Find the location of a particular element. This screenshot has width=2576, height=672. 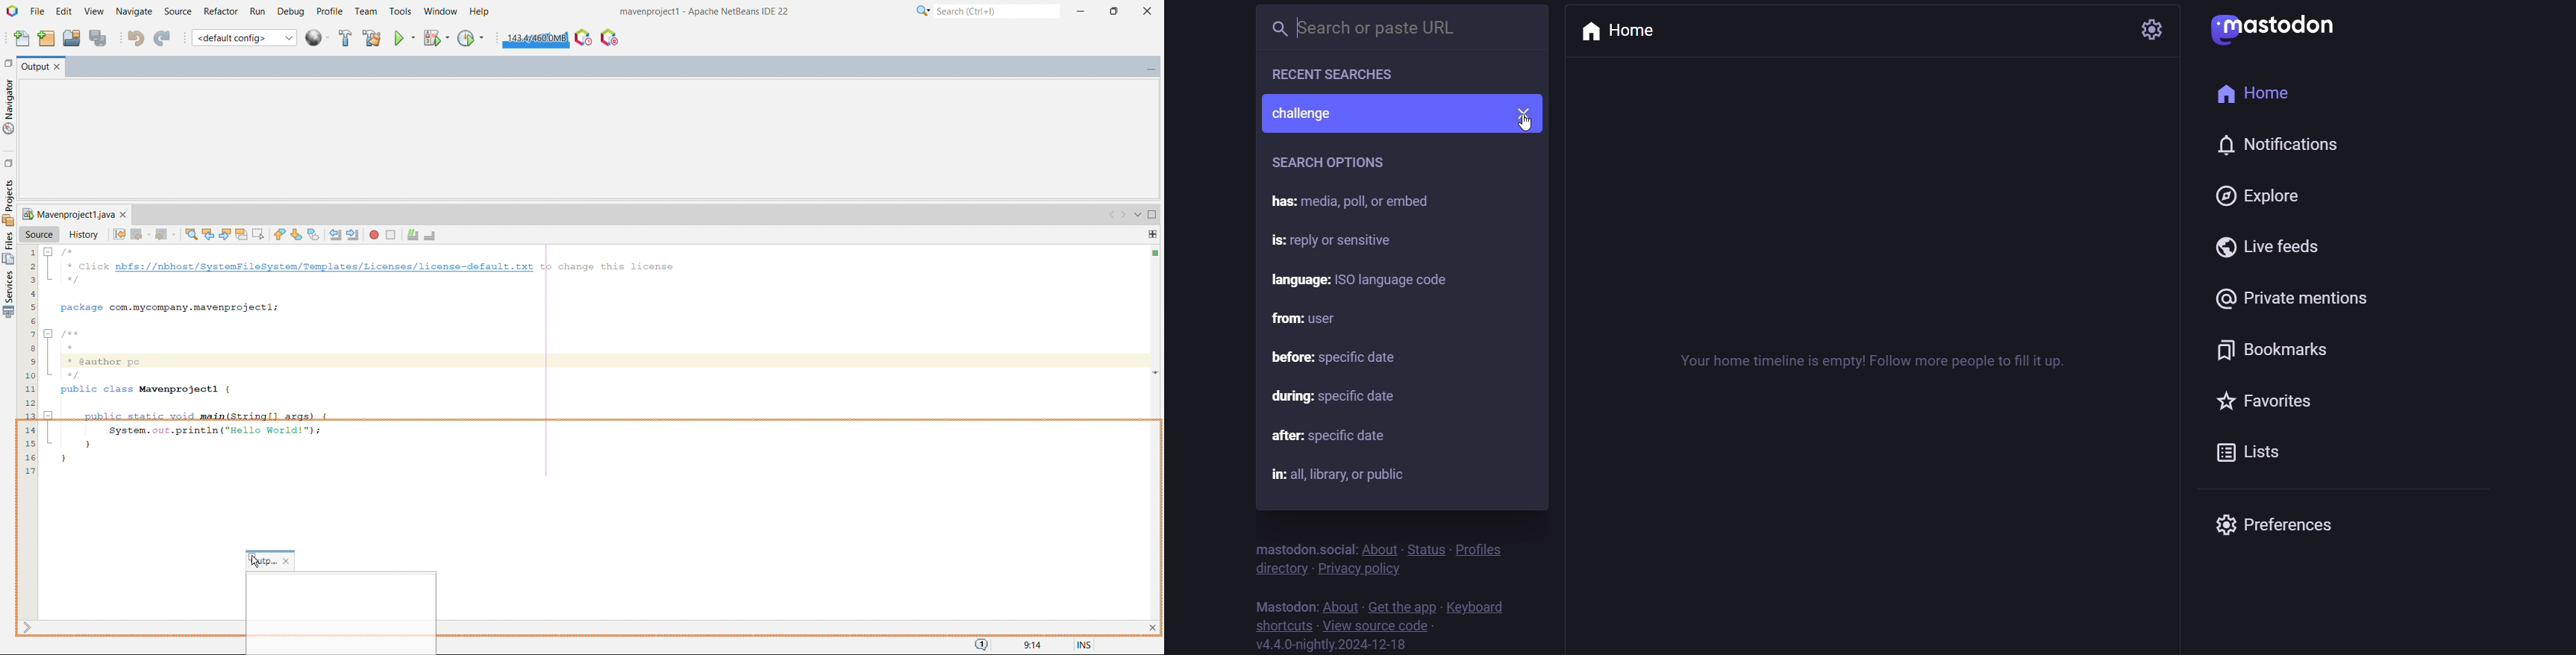

live feed is located at coordinates (2272, 249).